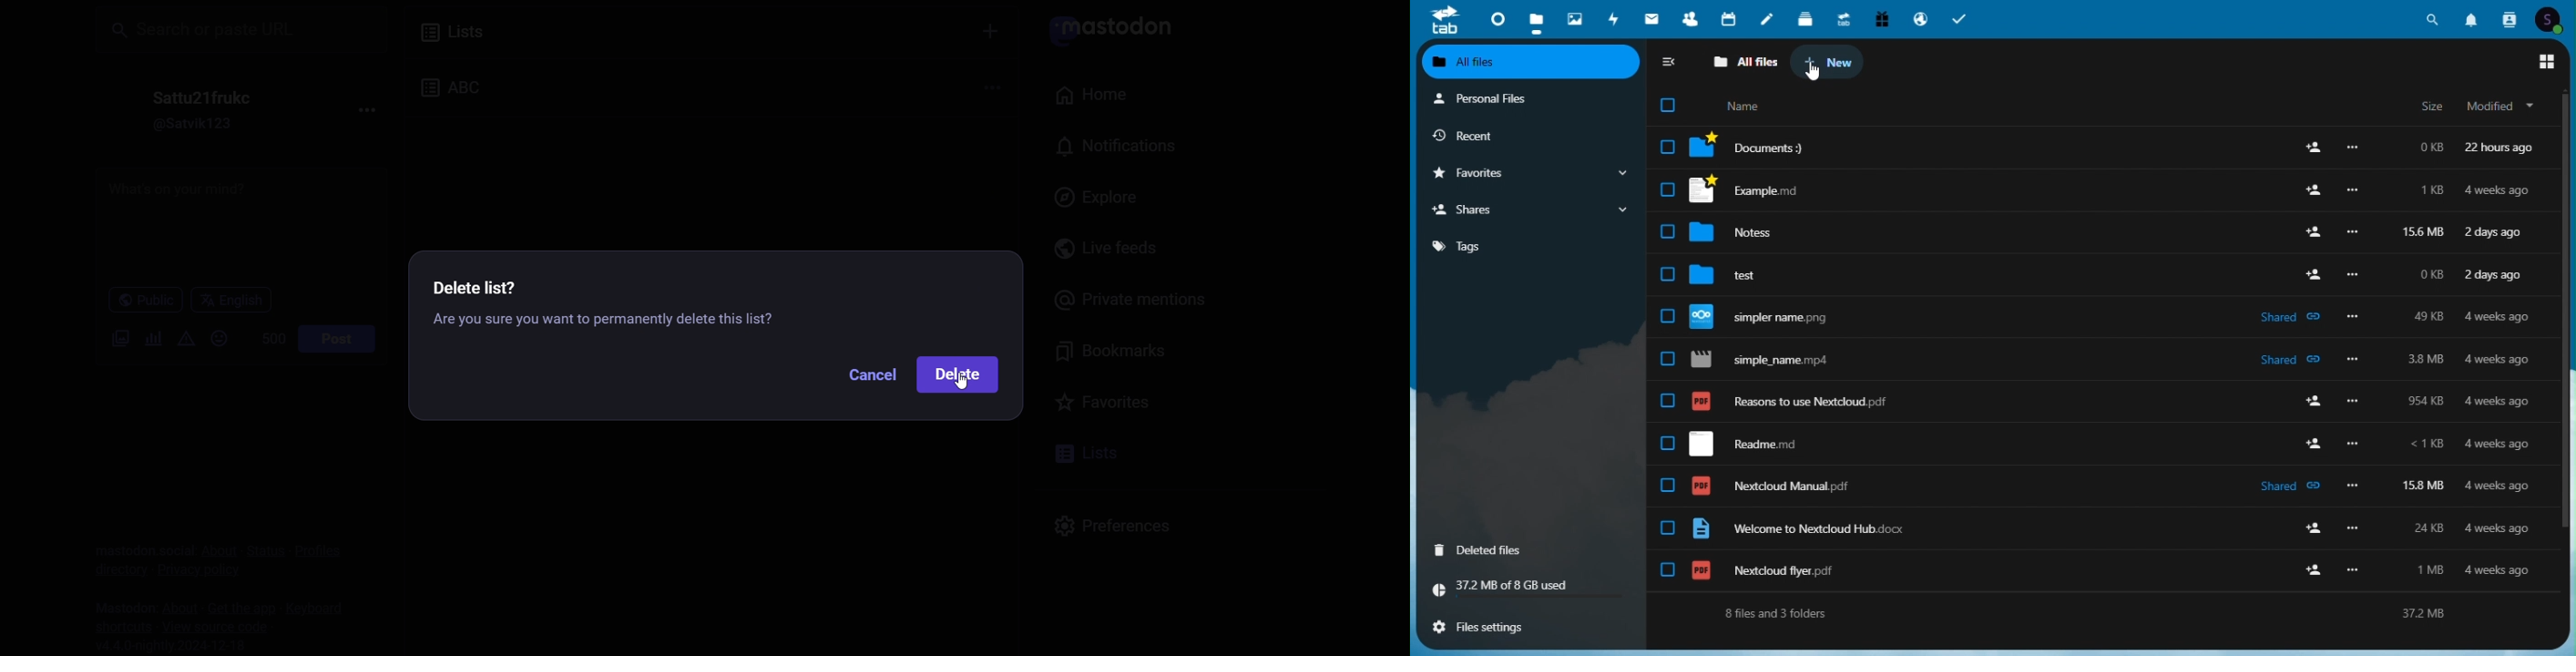 The image size is (2576, 672). Describe the element at coordinates (2549, 18) in the screenshot. I see `Account icon` at that location.